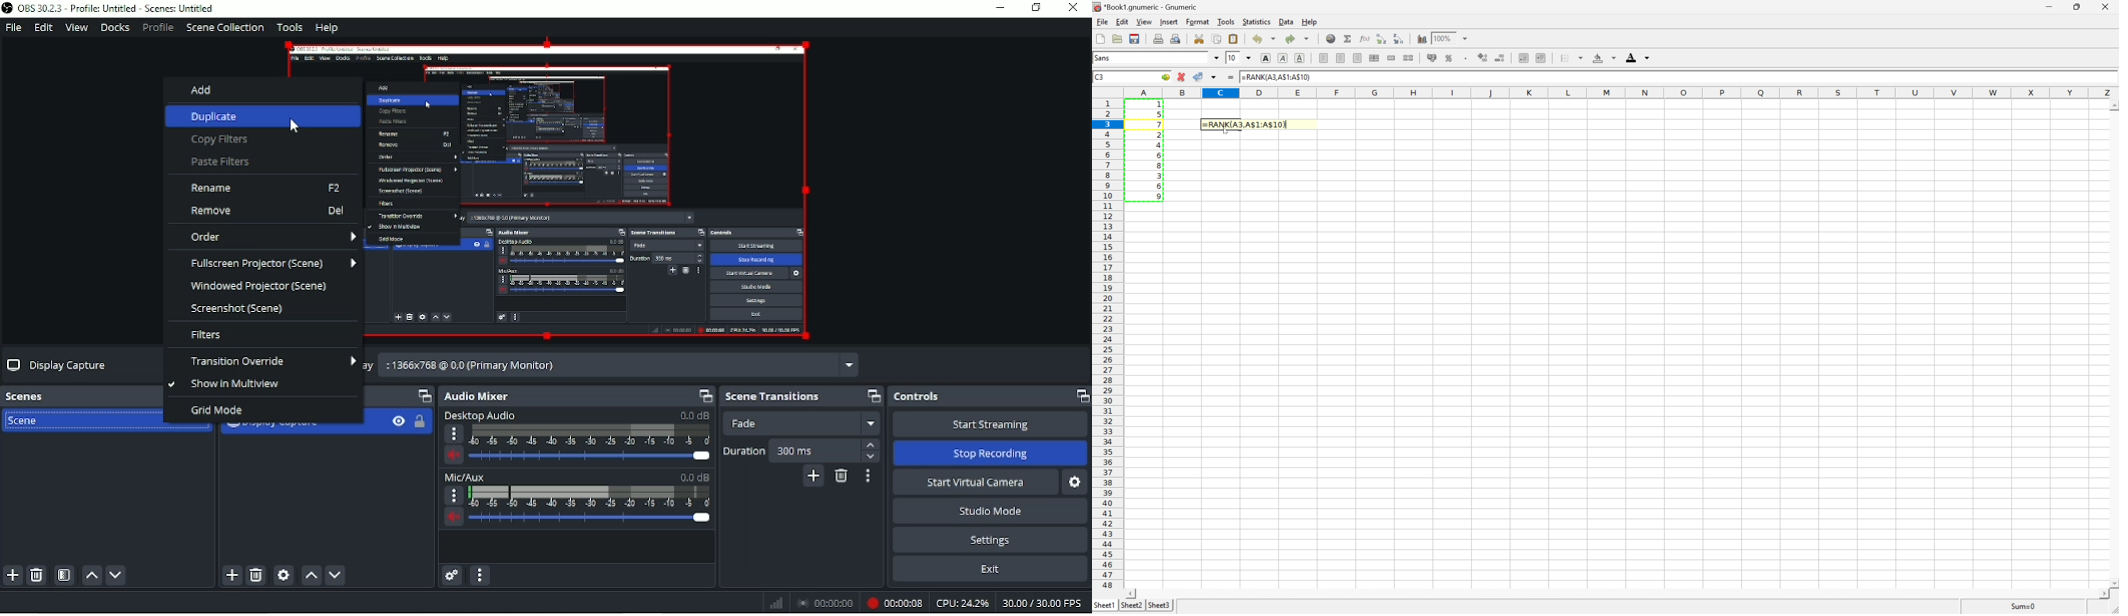 The height and width of the screenshot is (616, 2128). Describe the element at coordinates (454, 435) in the screenshot. I see `More options` at that location.